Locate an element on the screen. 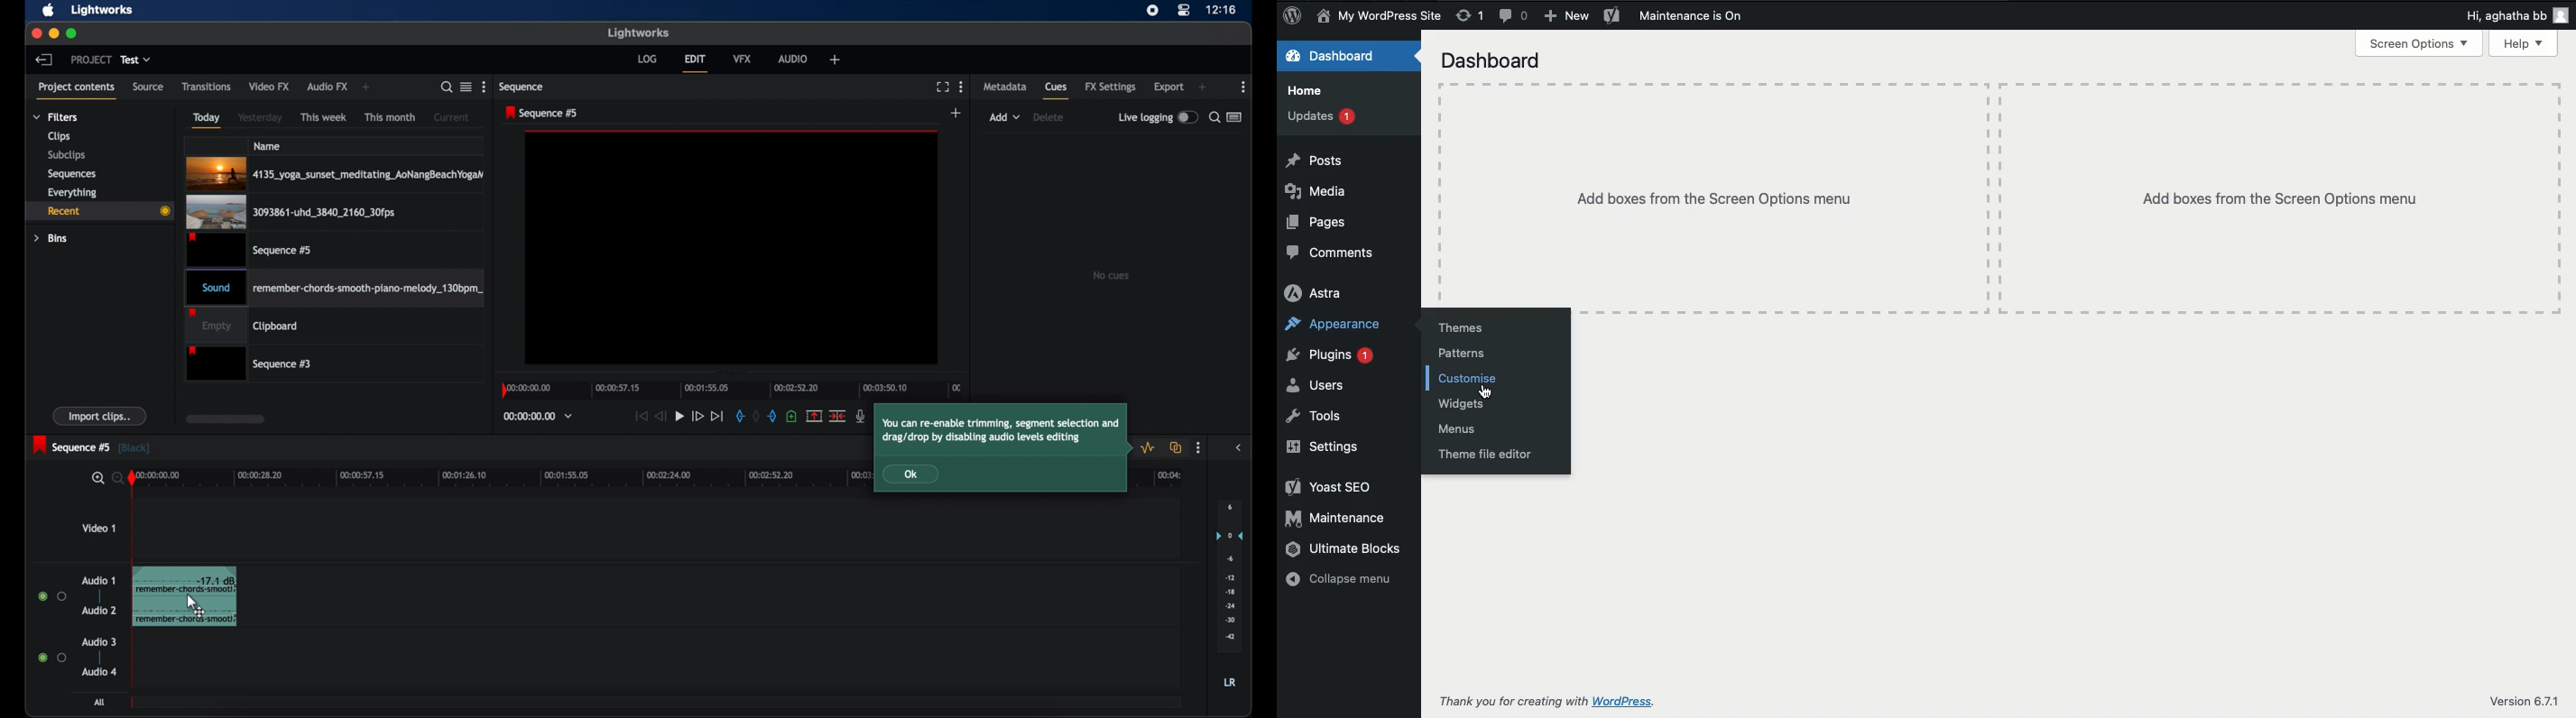 This screenshot has width=2576, height=728. screen recorder icon is located at coordinates (1152, 10).